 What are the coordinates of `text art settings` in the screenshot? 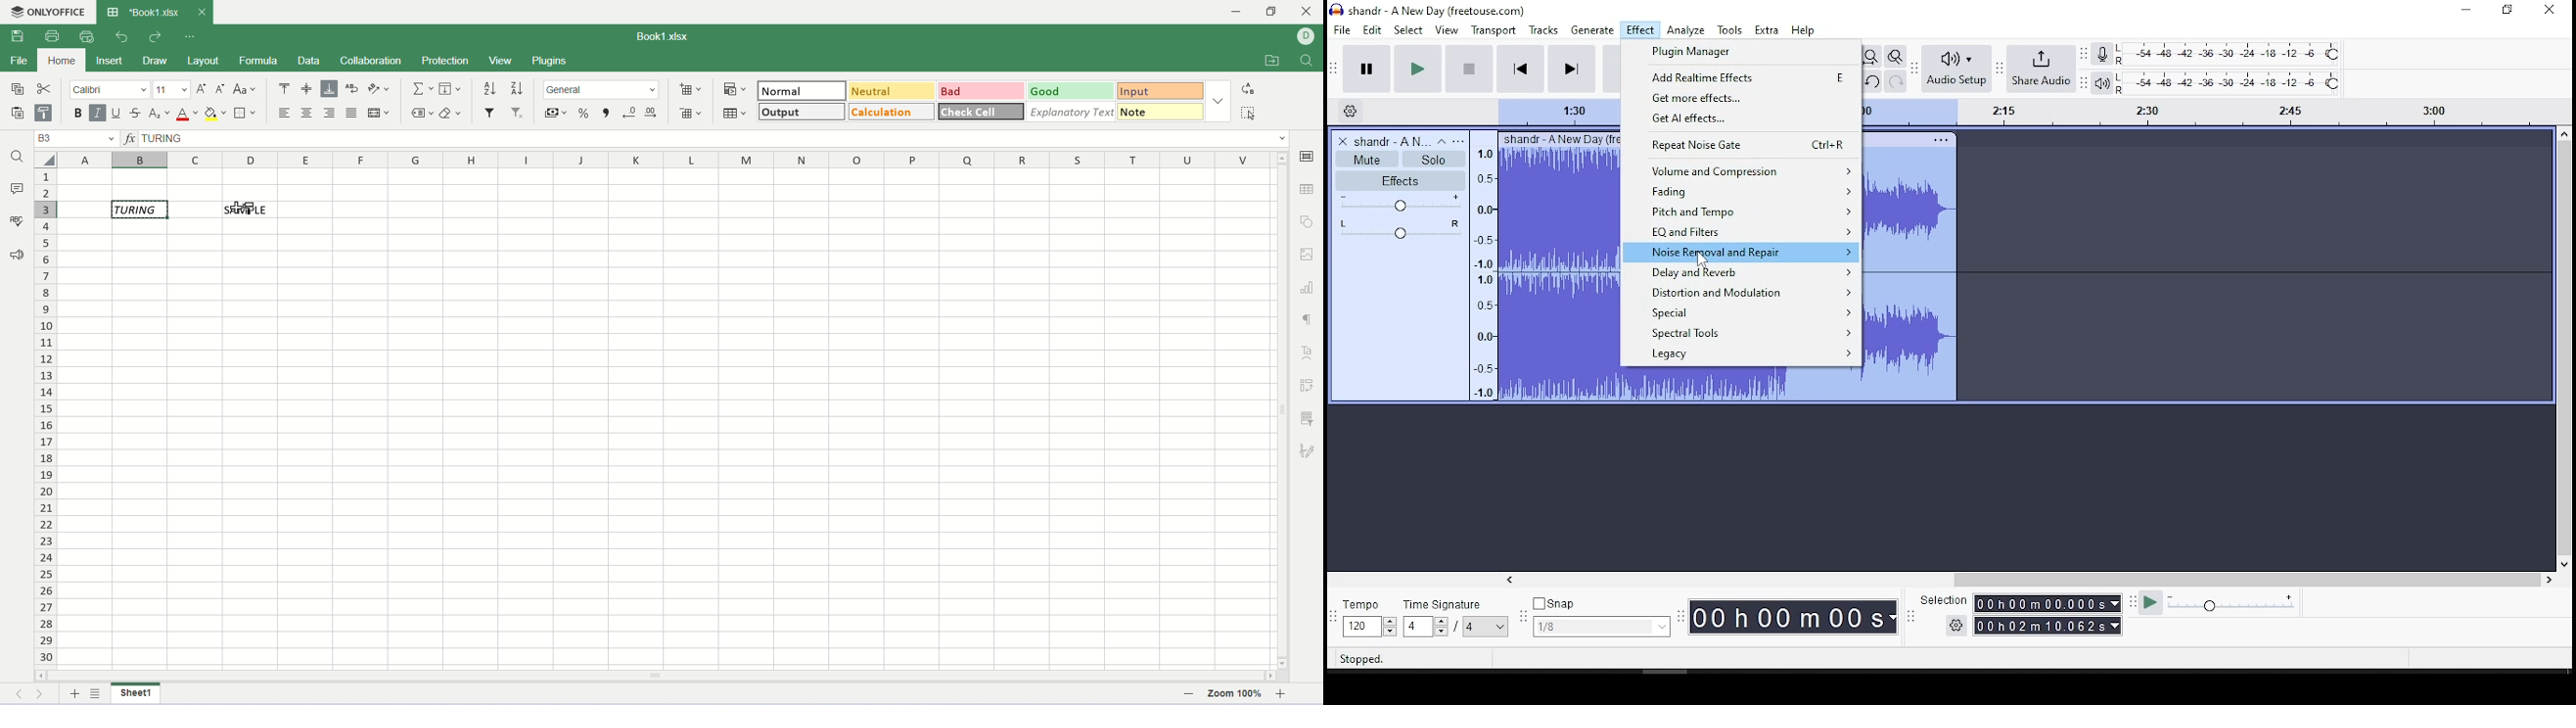 It's located at (1309, 352).